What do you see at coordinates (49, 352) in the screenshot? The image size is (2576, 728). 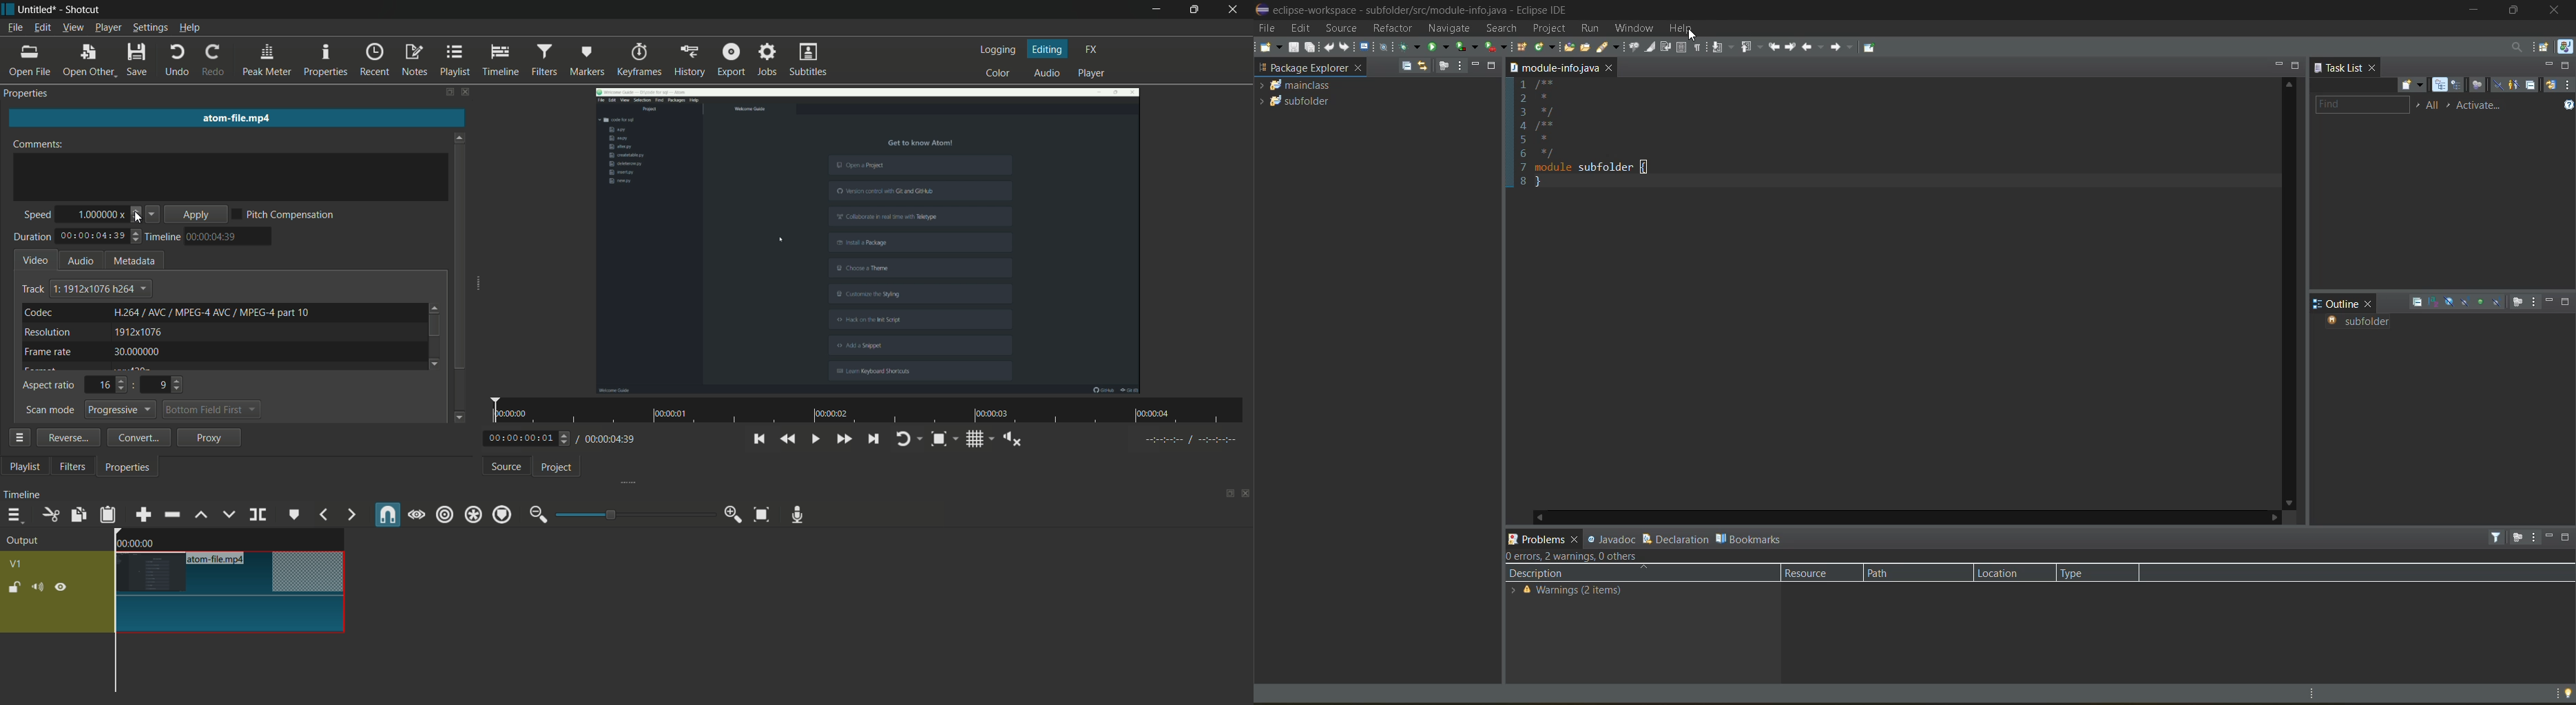 I see `frame rate` at bounding box center [49, 352].